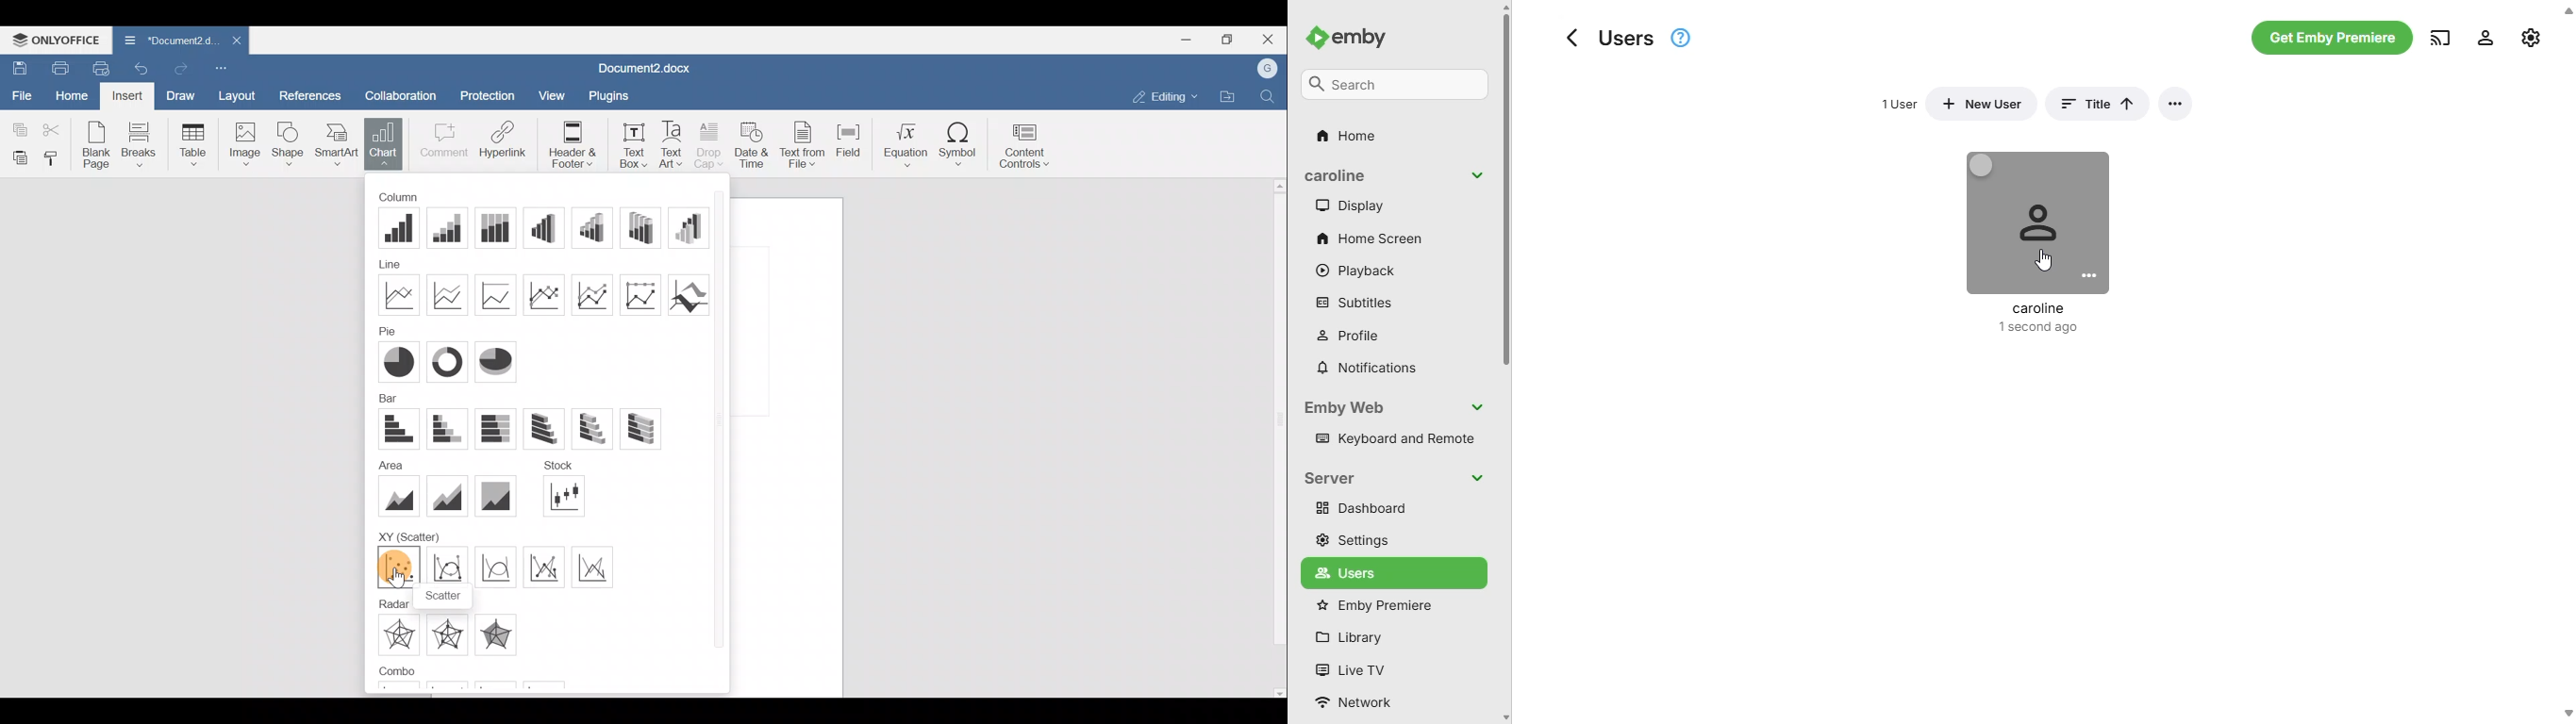  Describe the element at coordinates (1227, 97) in the screenshot. I see `Open file location` at that location.